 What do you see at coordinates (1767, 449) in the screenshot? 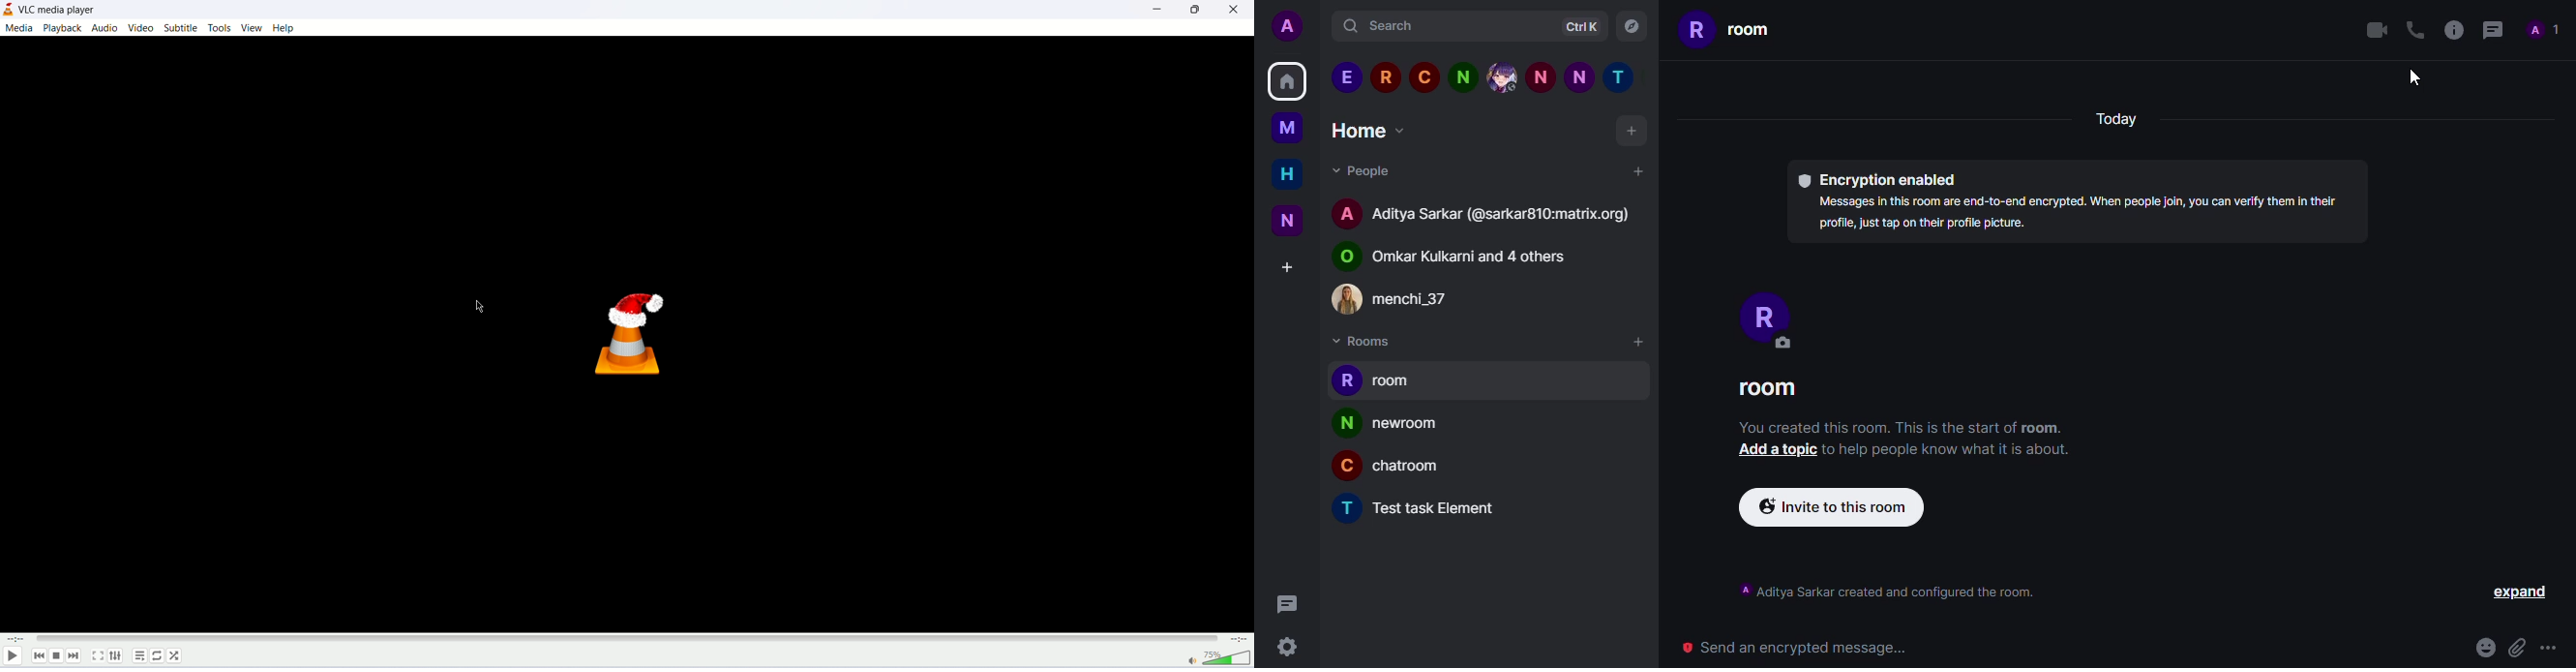
I see `Add a topic button` at bounding box center [1767, 449].